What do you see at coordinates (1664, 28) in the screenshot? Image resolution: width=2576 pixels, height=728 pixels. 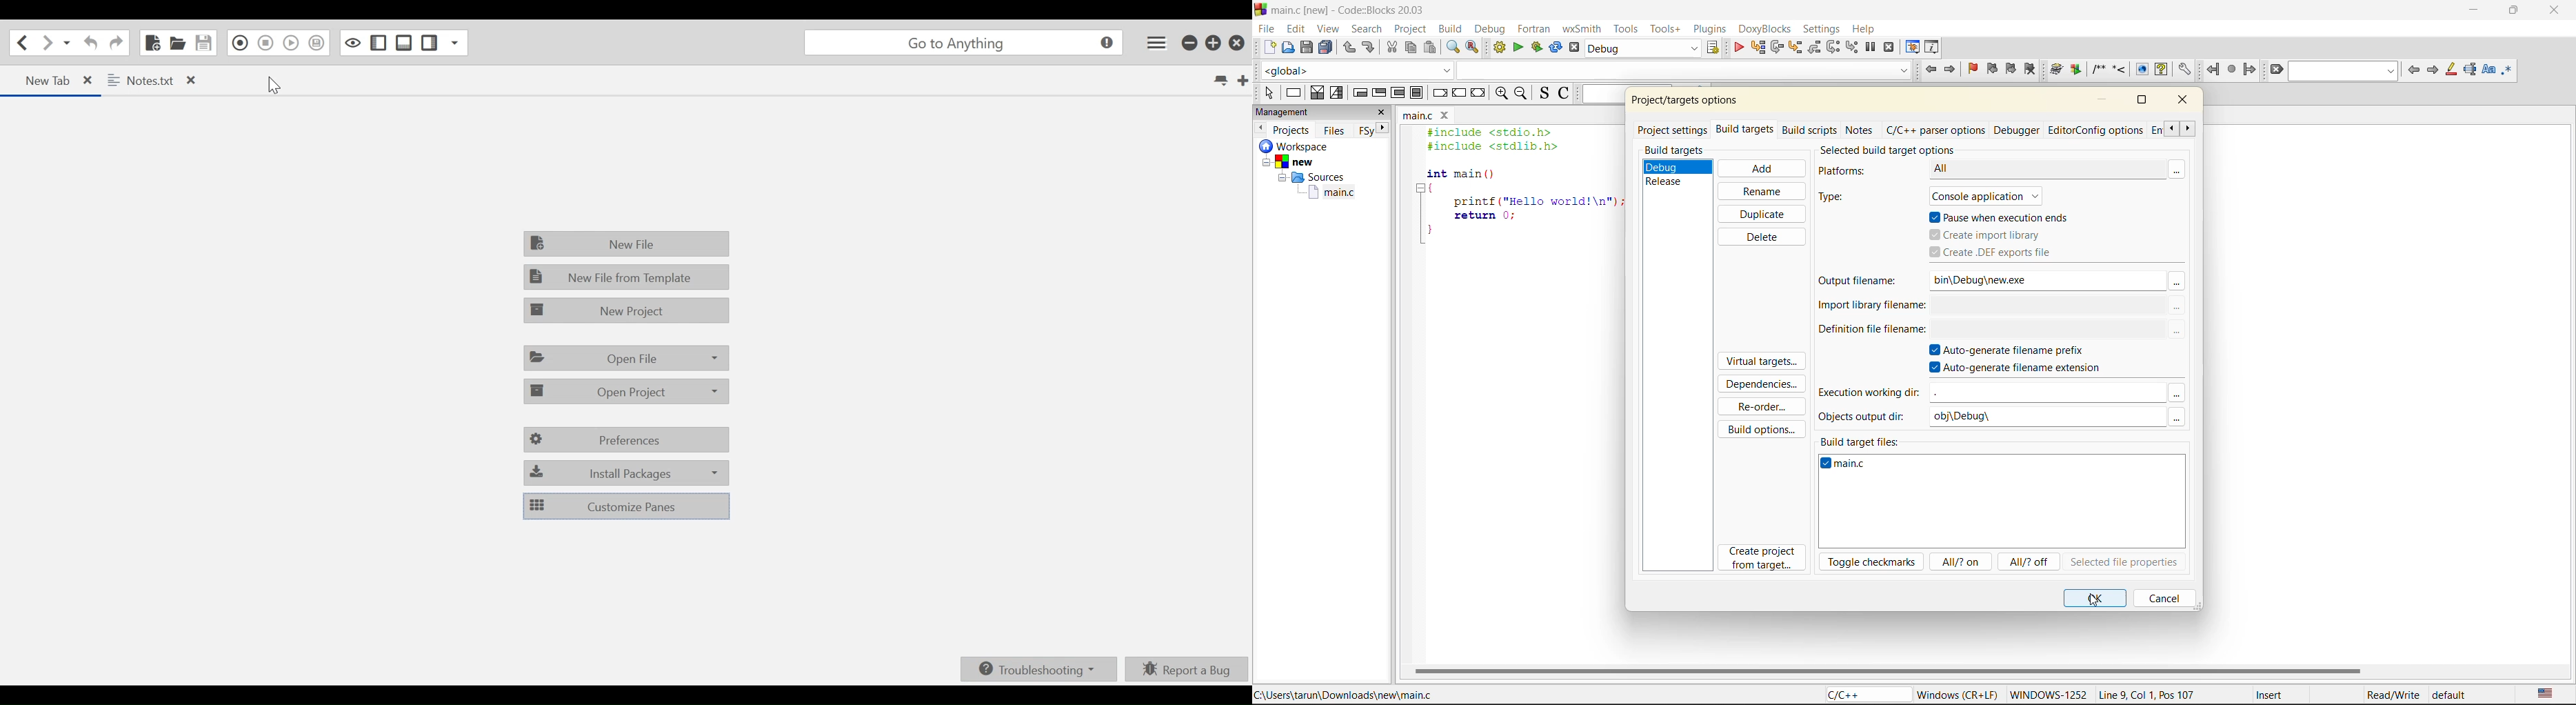 I see `tools+` at bounding box center [1664, 28].